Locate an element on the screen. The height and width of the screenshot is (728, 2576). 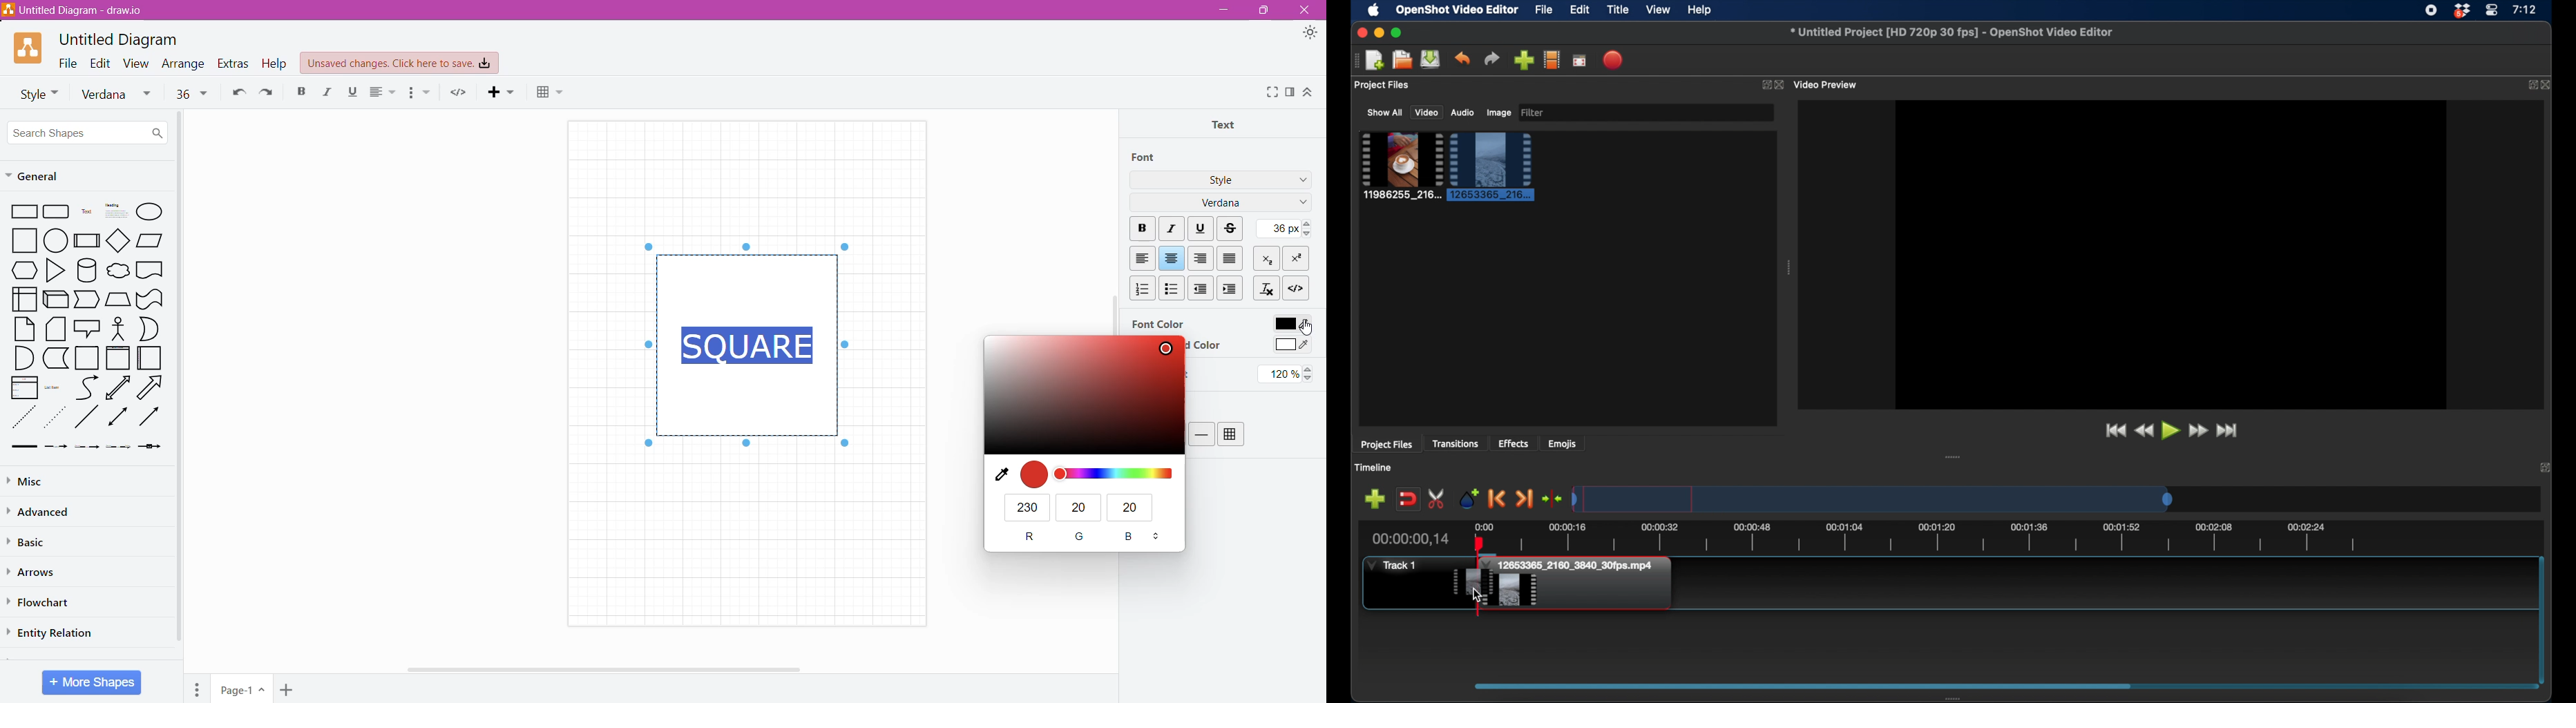
Manual Input is located at coordinates (117, 300).